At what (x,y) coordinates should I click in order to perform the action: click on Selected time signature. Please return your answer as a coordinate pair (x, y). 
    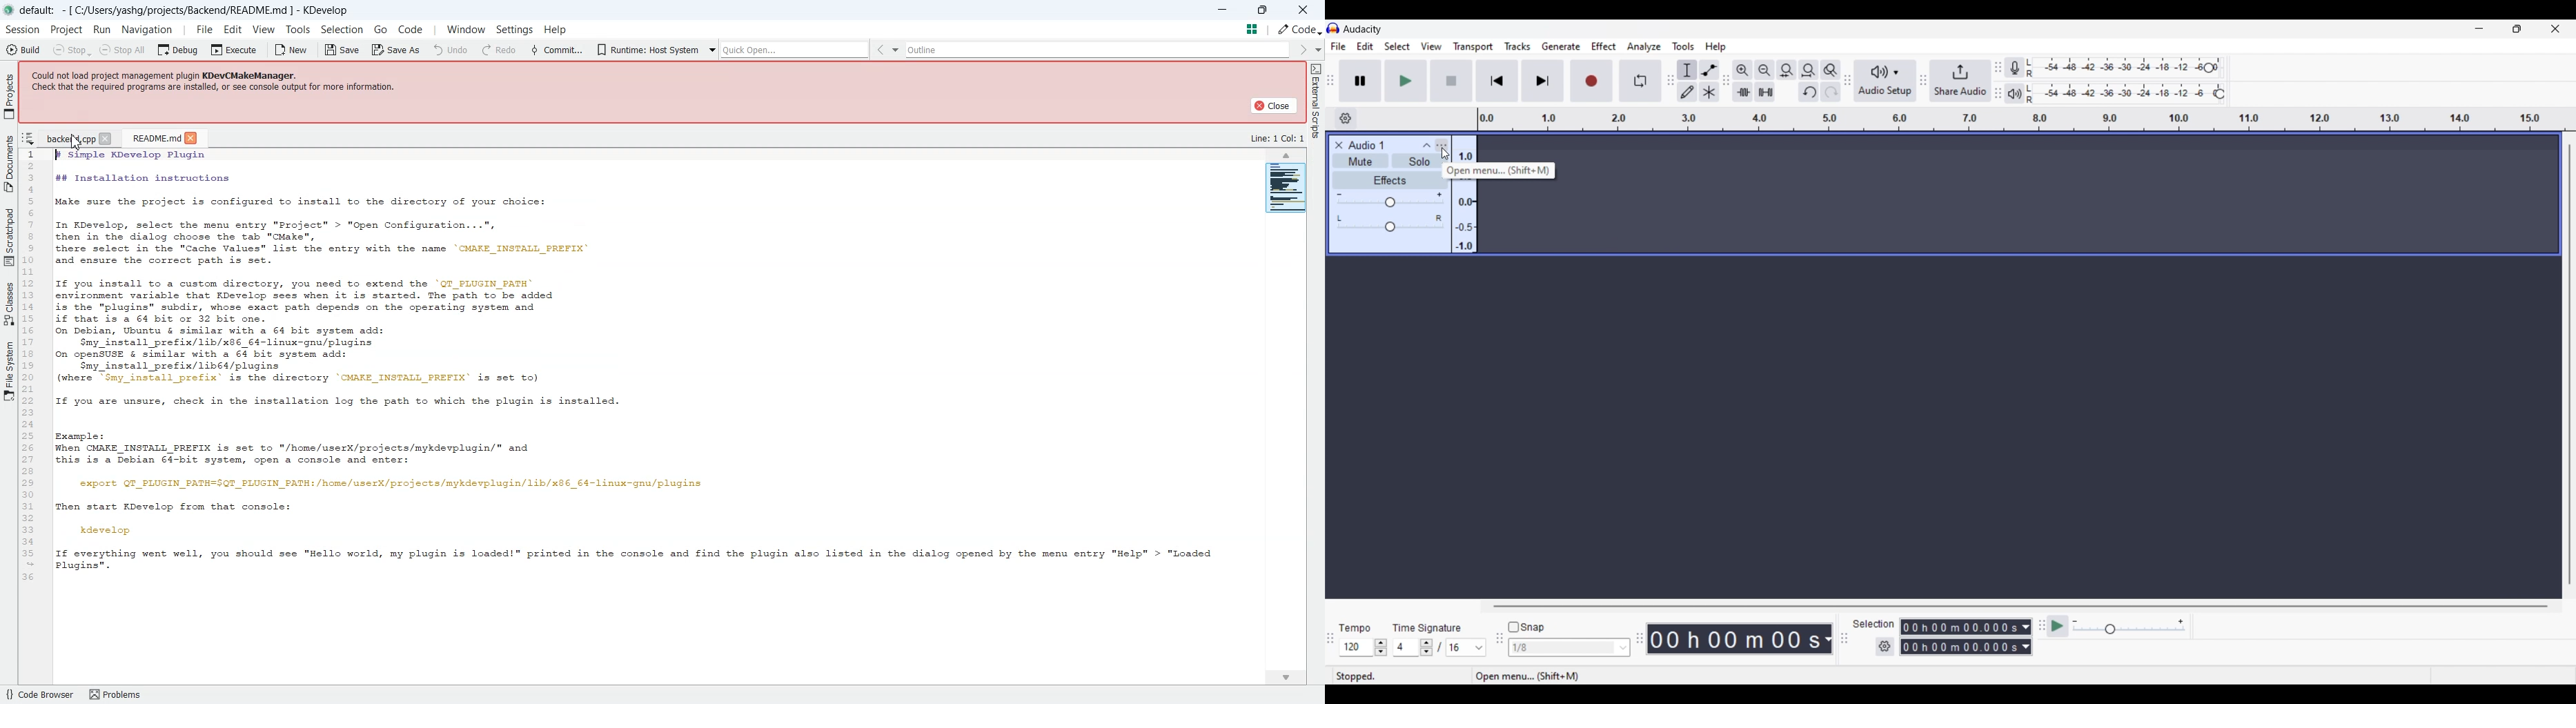
    Looking at the image, I should click on (1407, 648).